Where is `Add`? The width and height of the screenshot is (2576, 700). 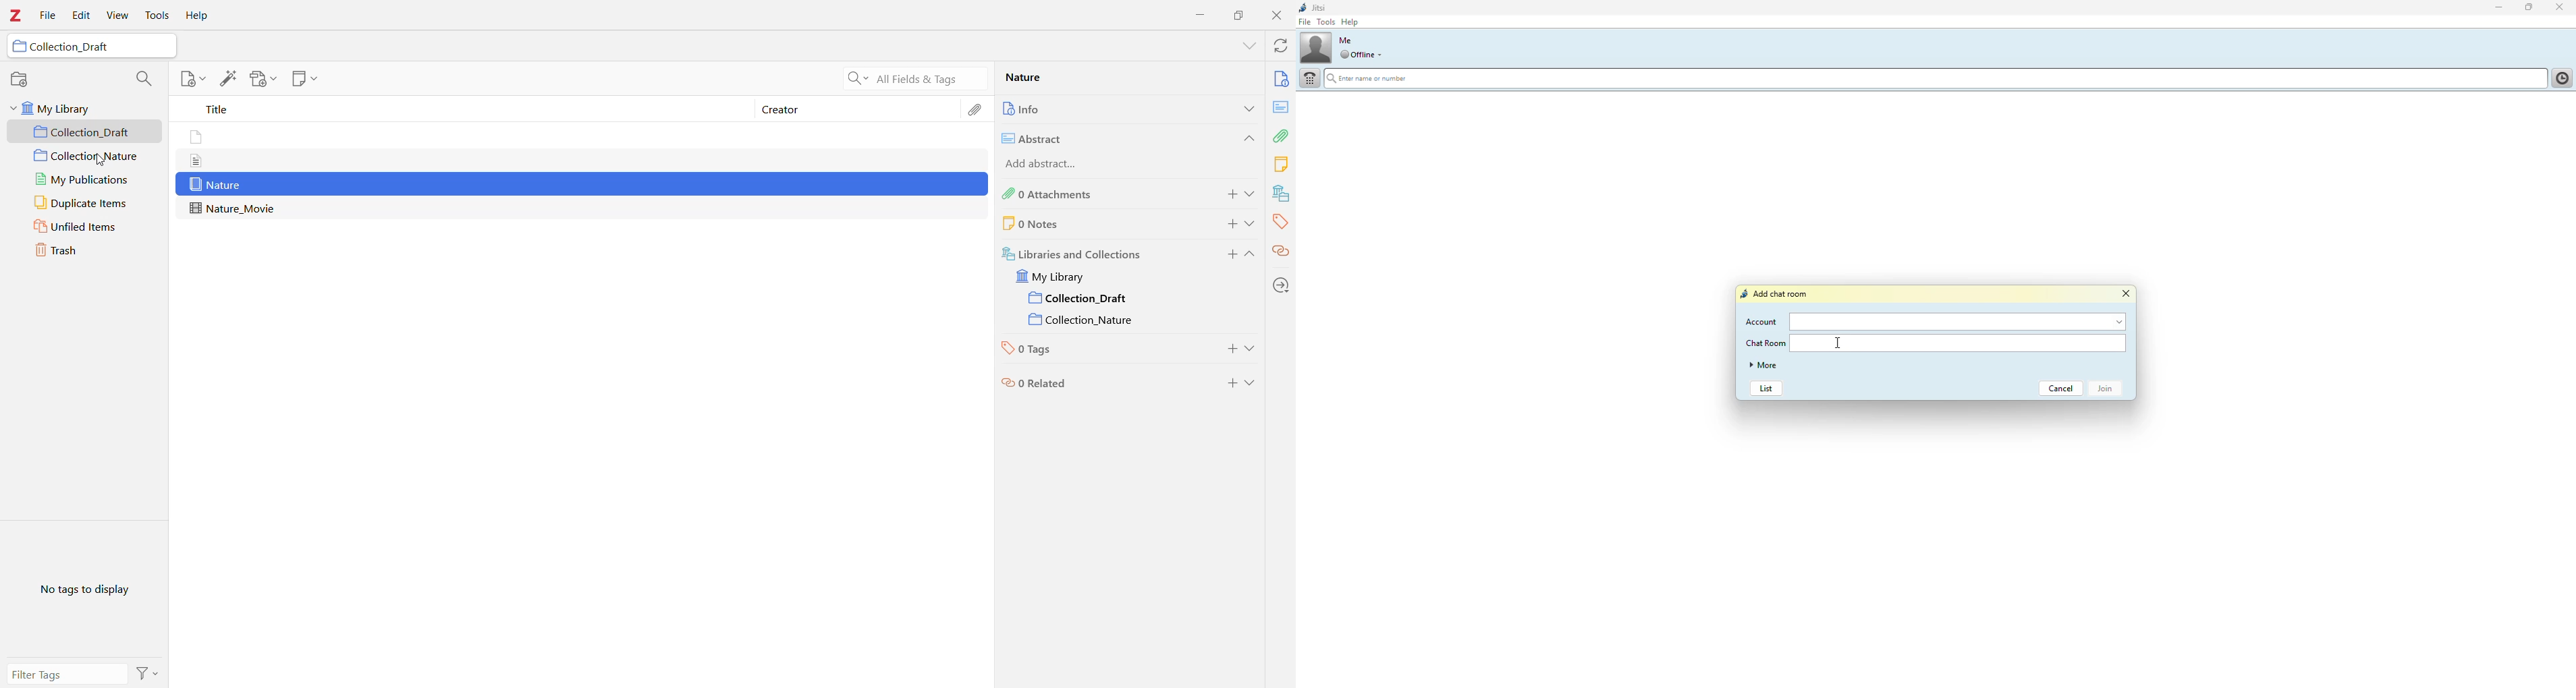
Add is located at coordinates (1228, 256).